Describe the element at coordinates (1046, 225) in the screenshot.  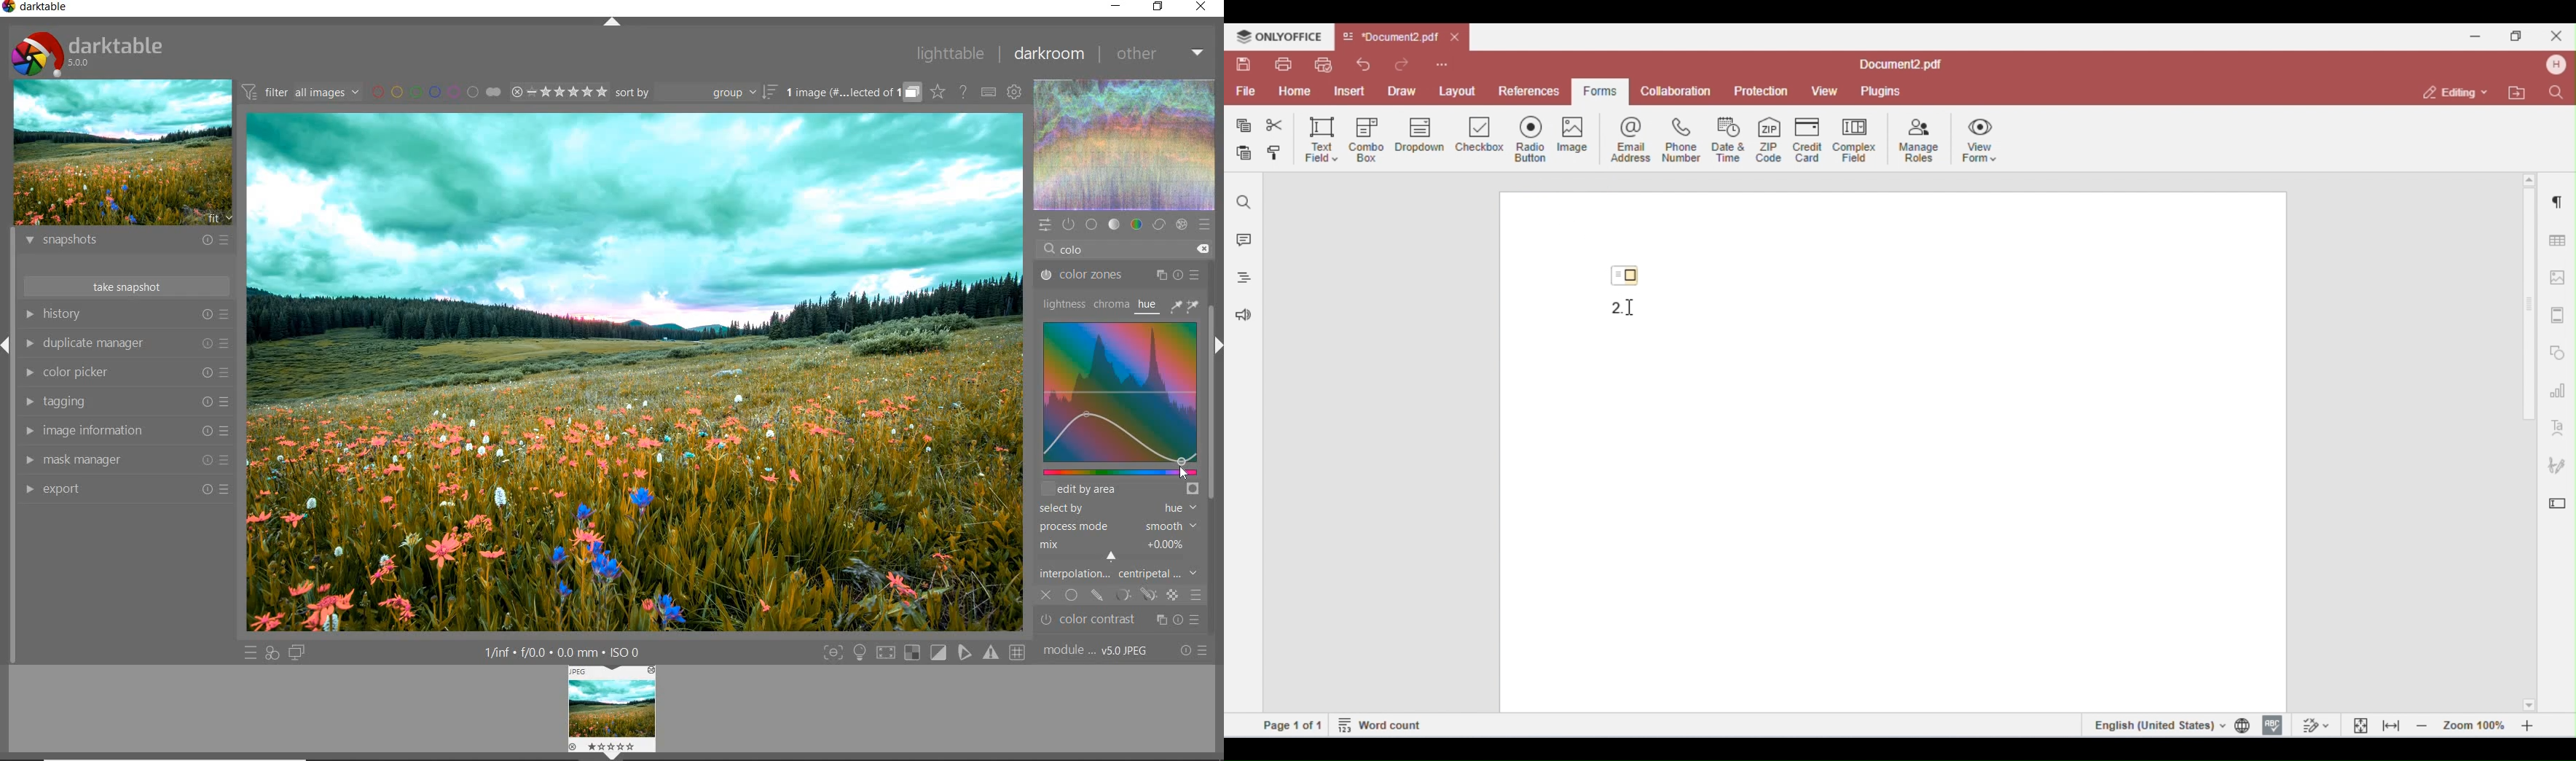
I see `quick access panel` at that location.